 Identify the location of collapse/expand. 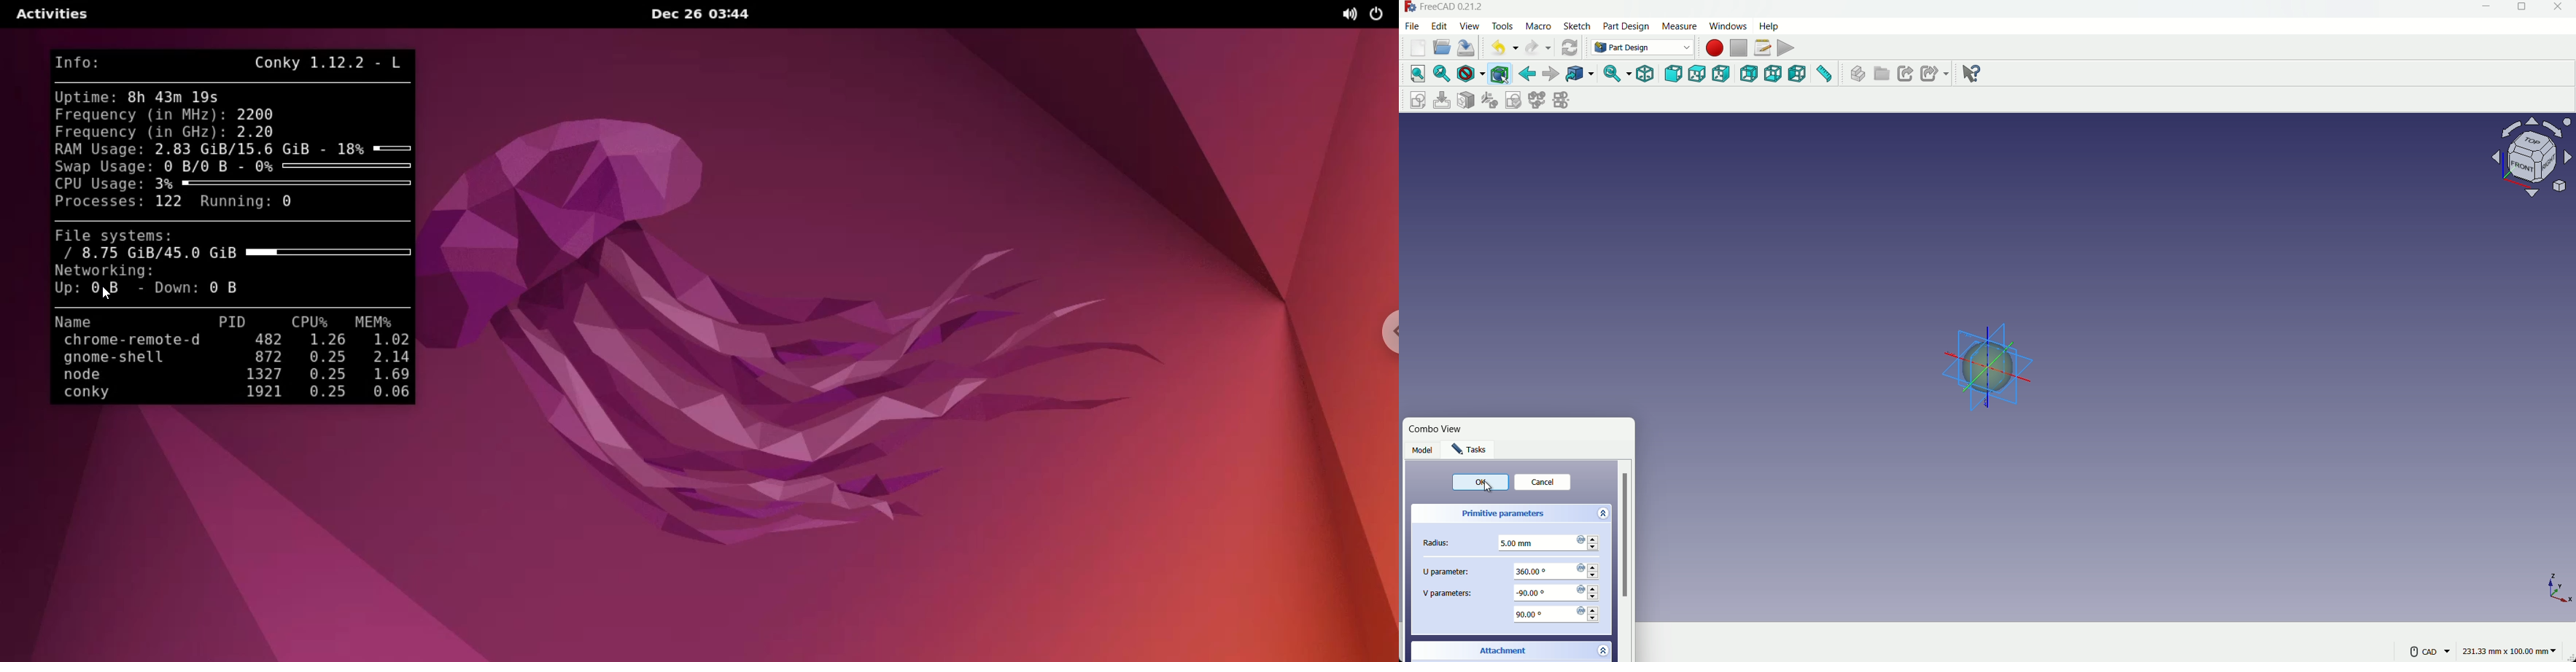
(1602, 512).